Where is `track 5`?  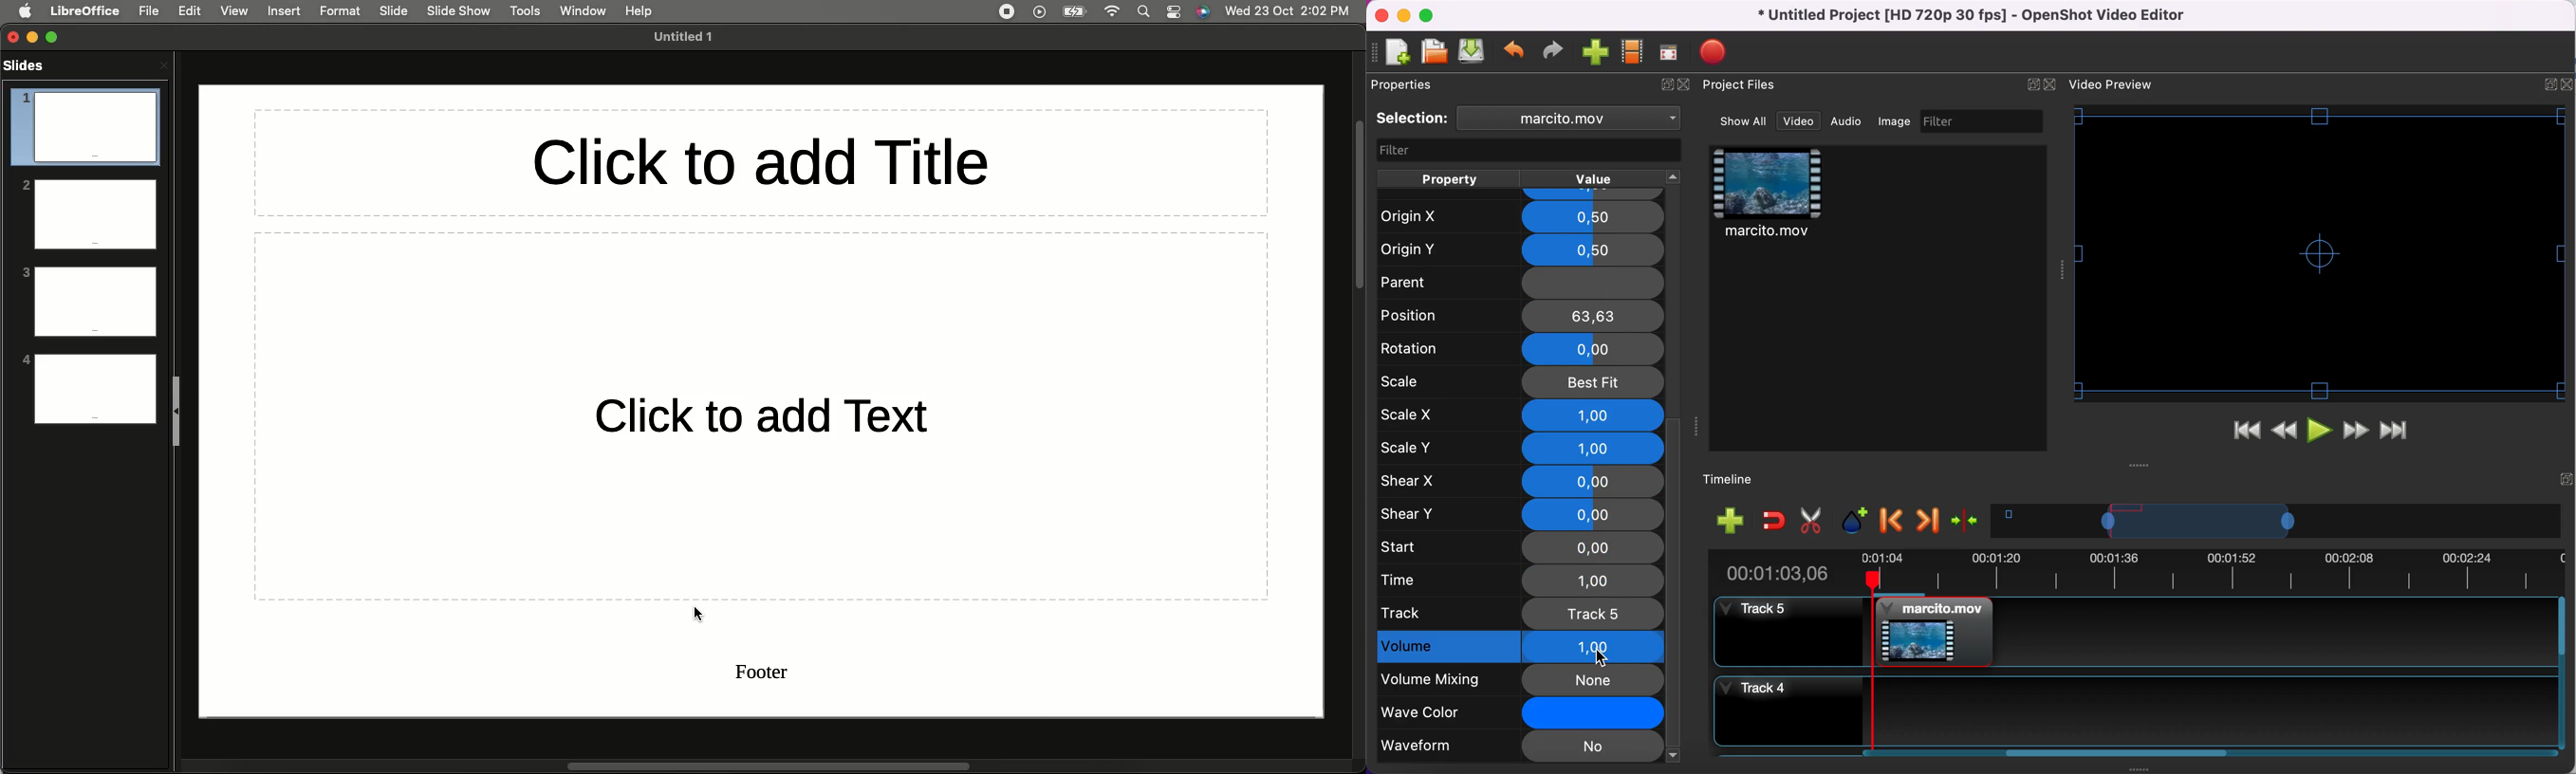
track 5 is located at coordinates (1521, 613).